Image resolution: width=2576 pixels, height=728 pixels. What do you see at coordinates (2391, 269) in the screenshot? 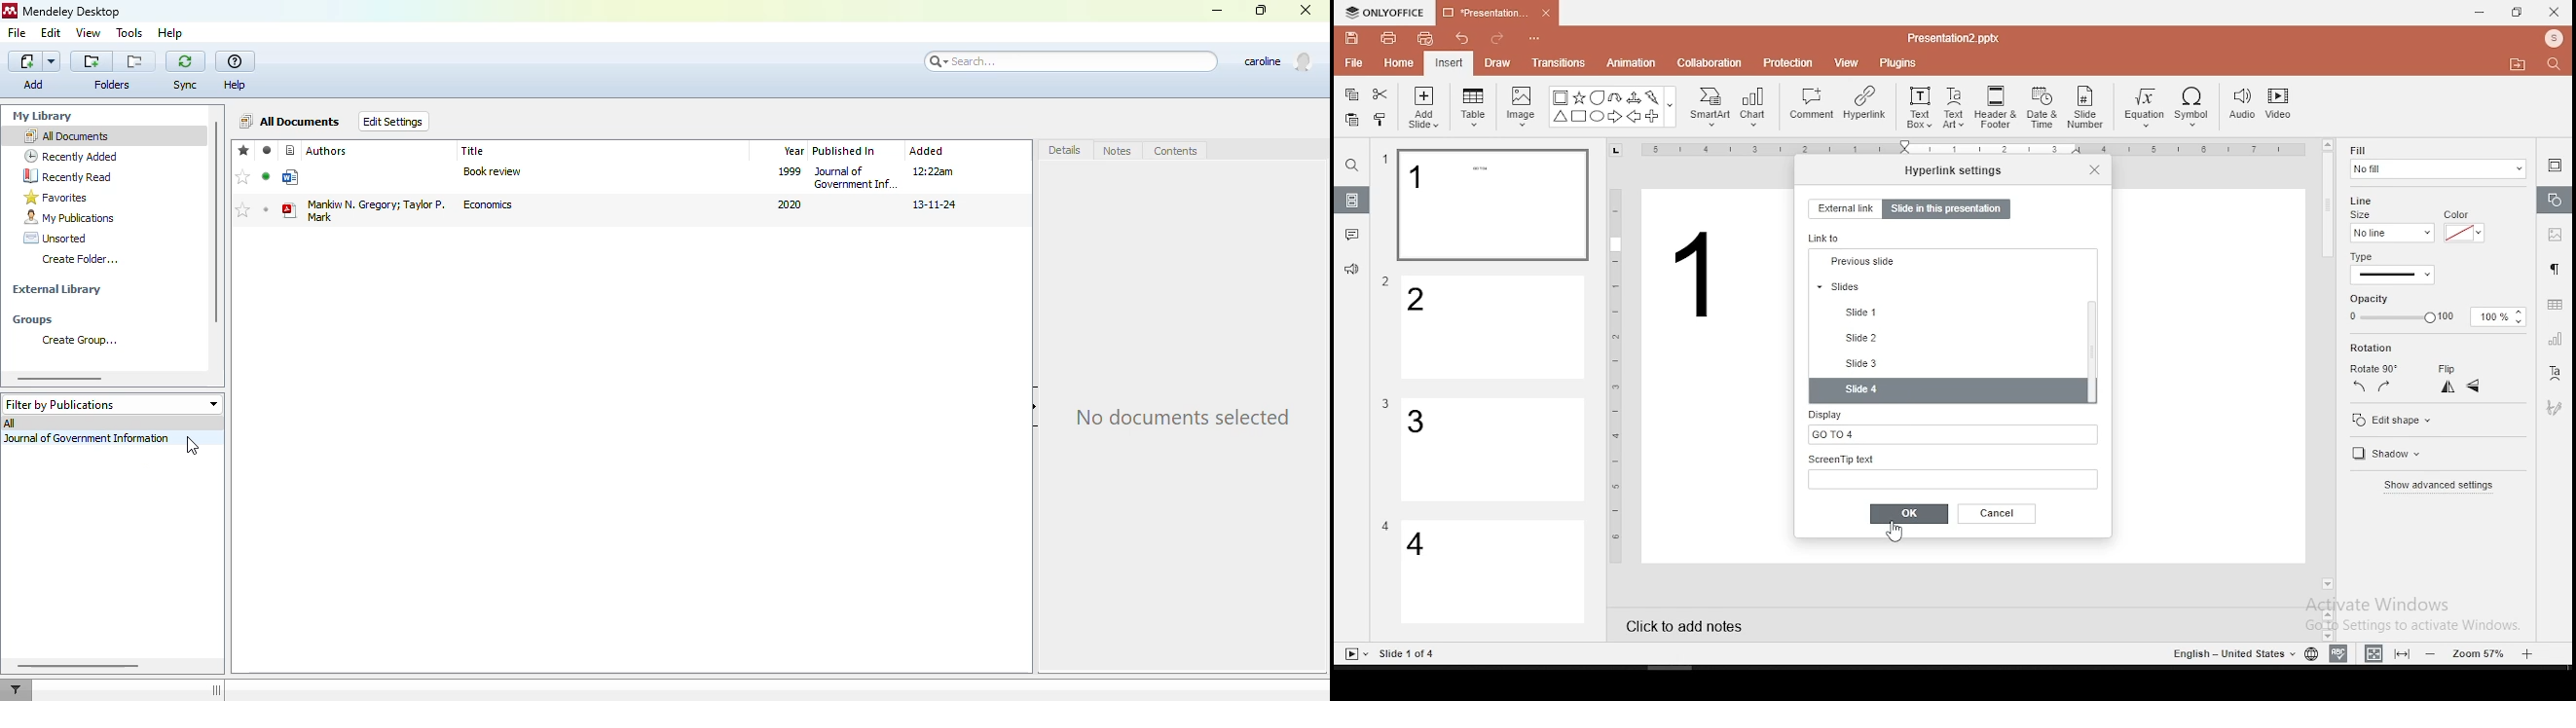
I see `line type` at bounding box center [2391, 269].